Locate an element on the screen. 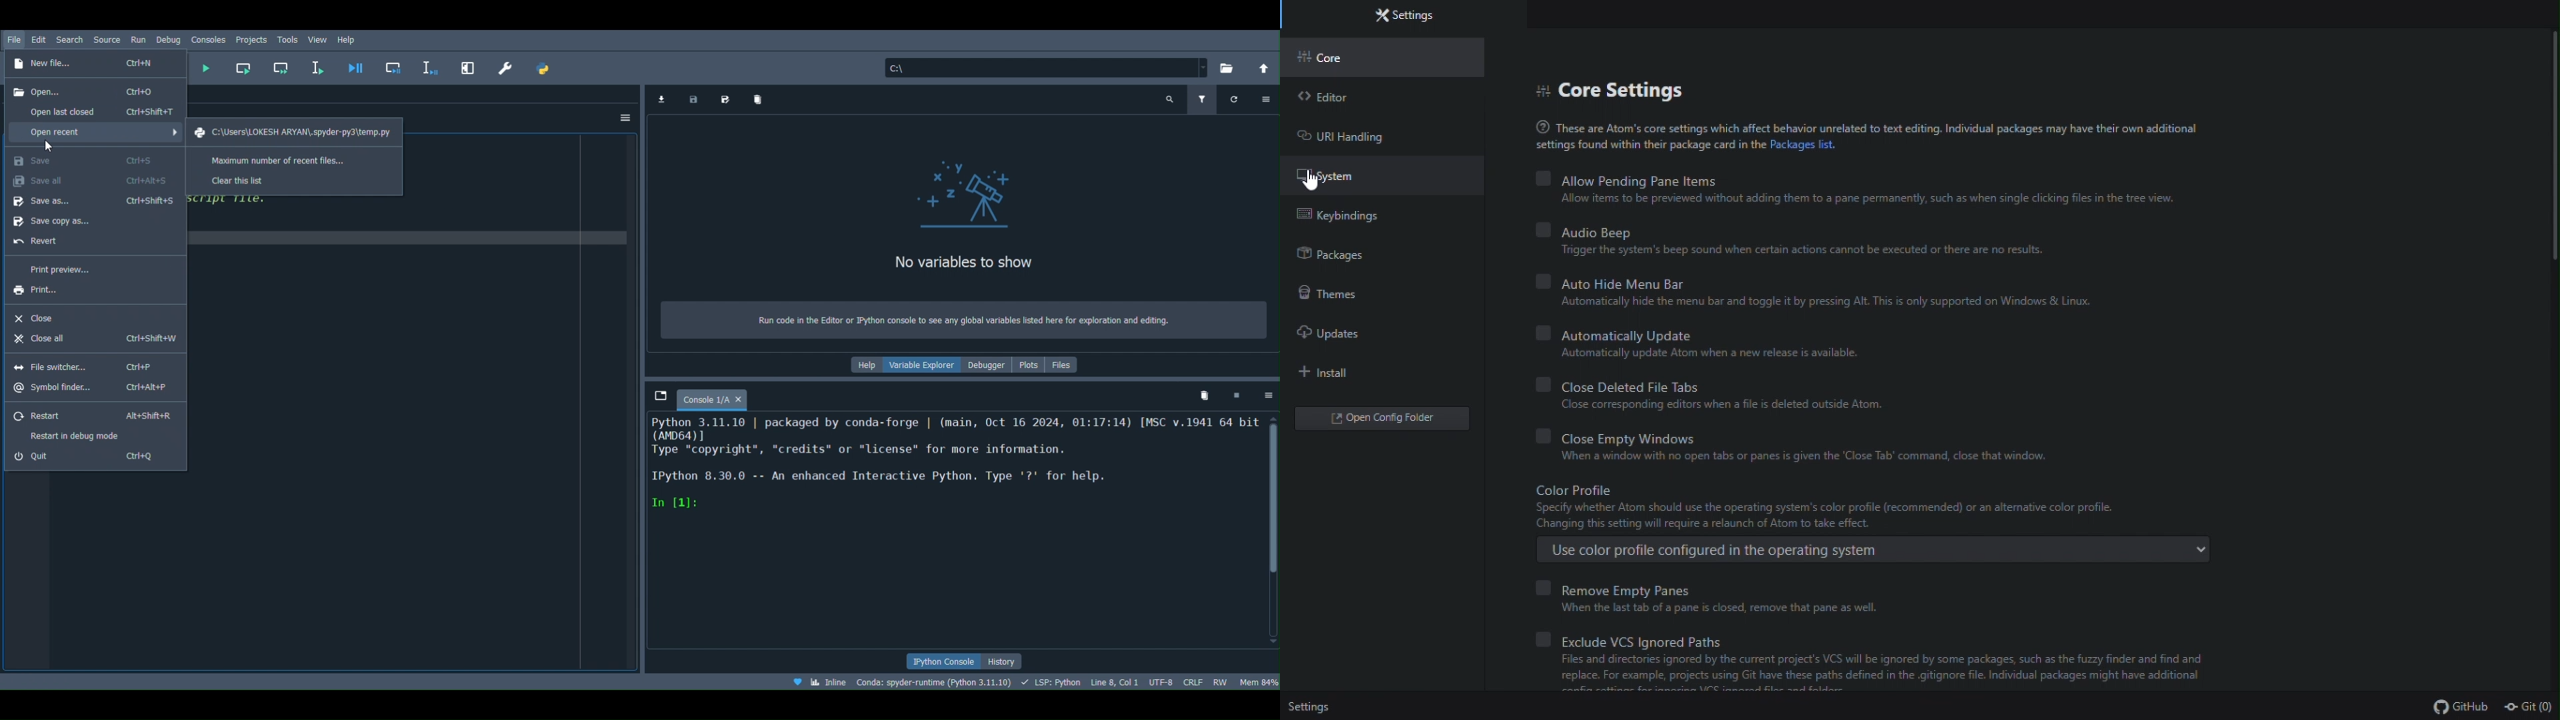 This screenshot has width=2576, height=728. Use color profile configured in the operating system . is located at coordinates (1868, 550).